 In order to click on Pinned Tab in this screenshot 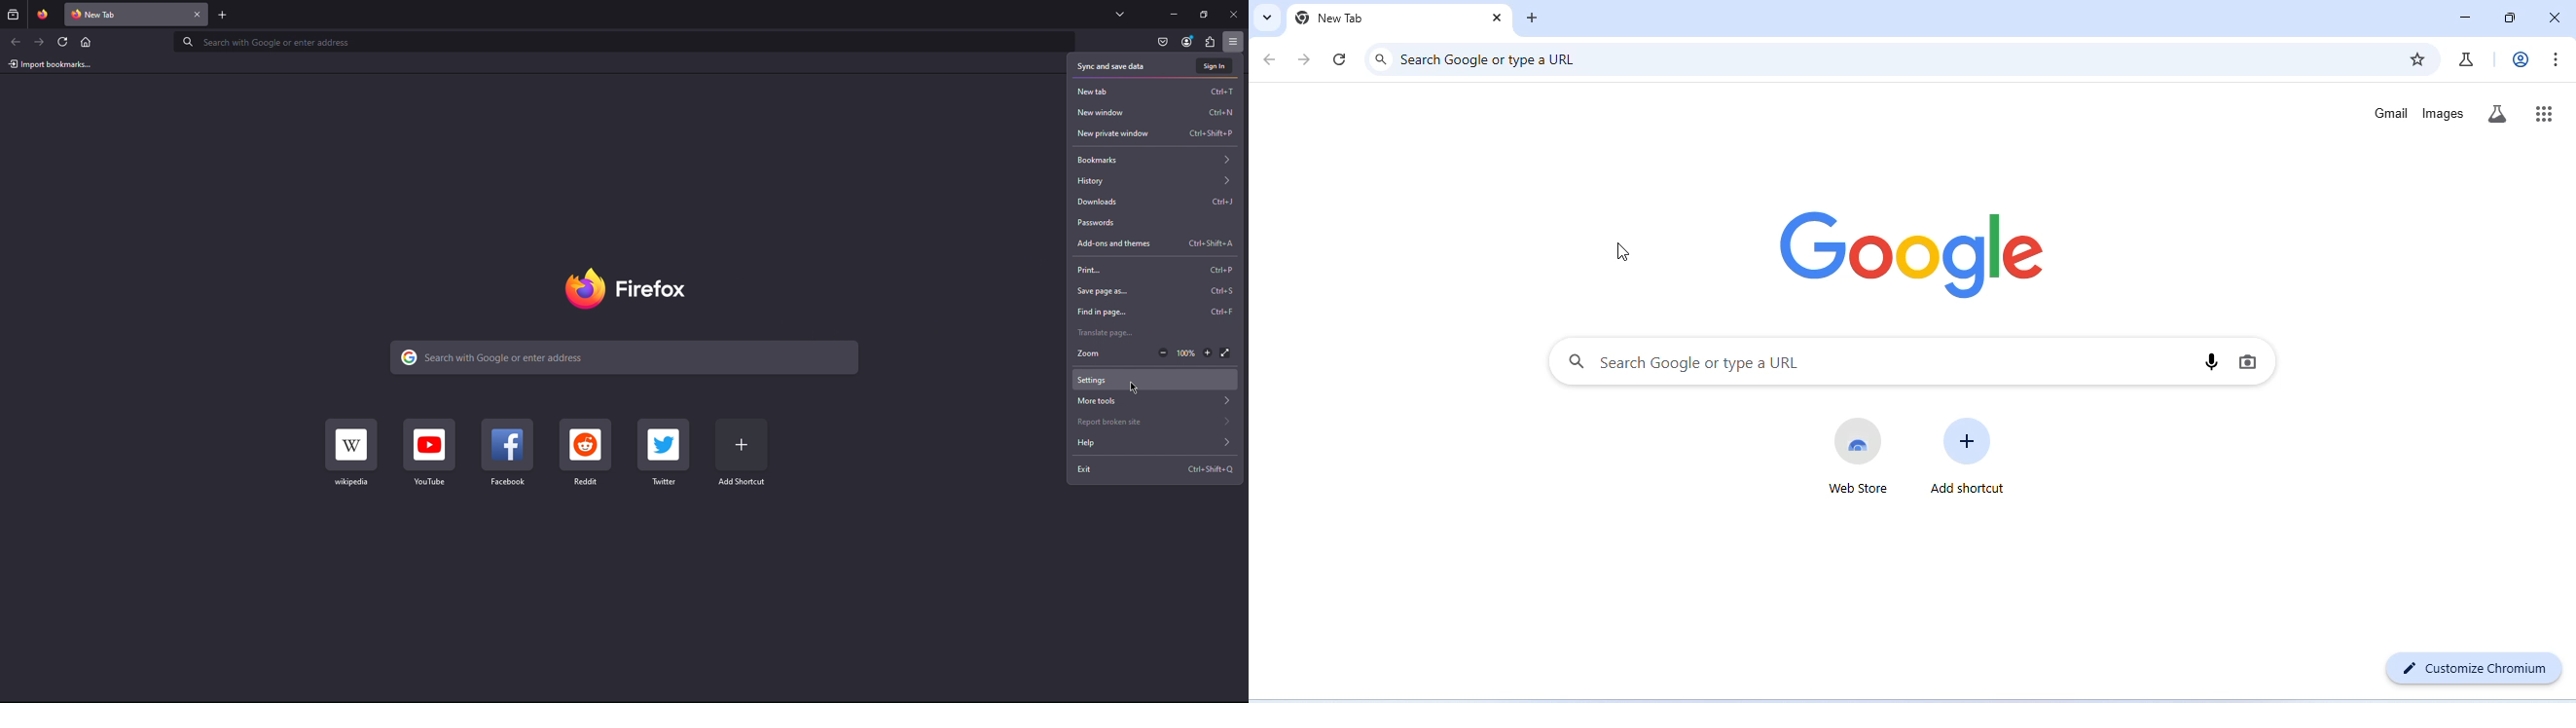, I will do `click(42, 14)`.